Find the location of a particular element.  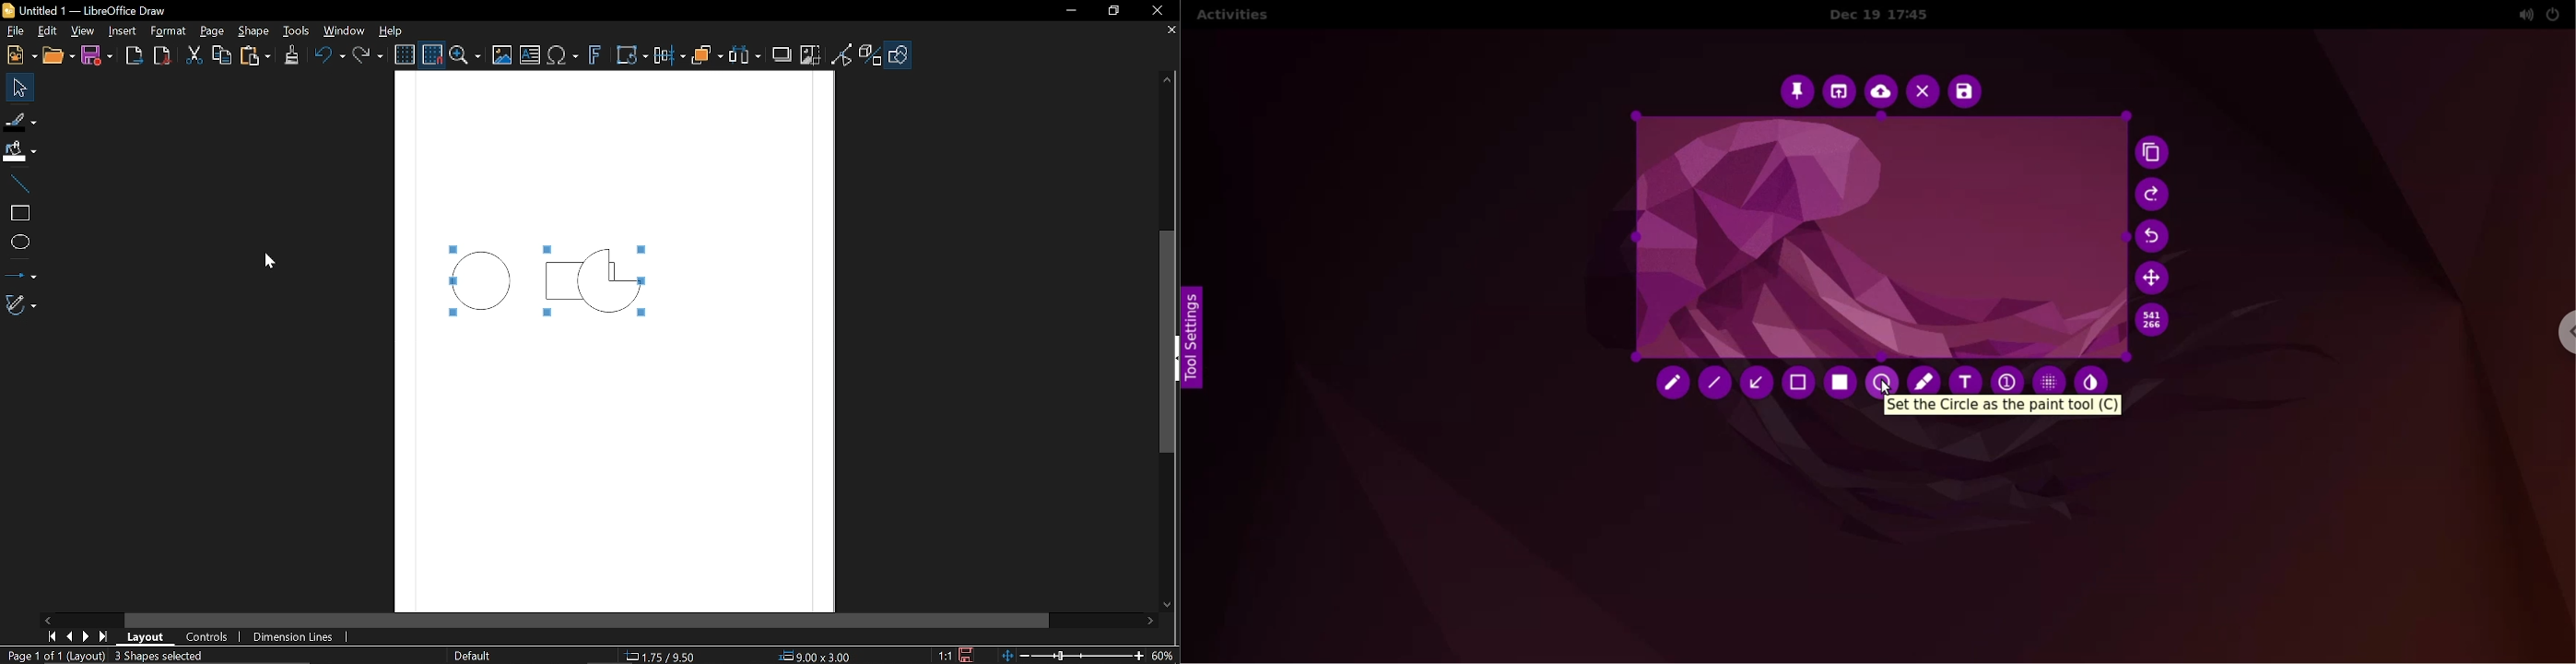

Line is located at coordinates (16, 179).